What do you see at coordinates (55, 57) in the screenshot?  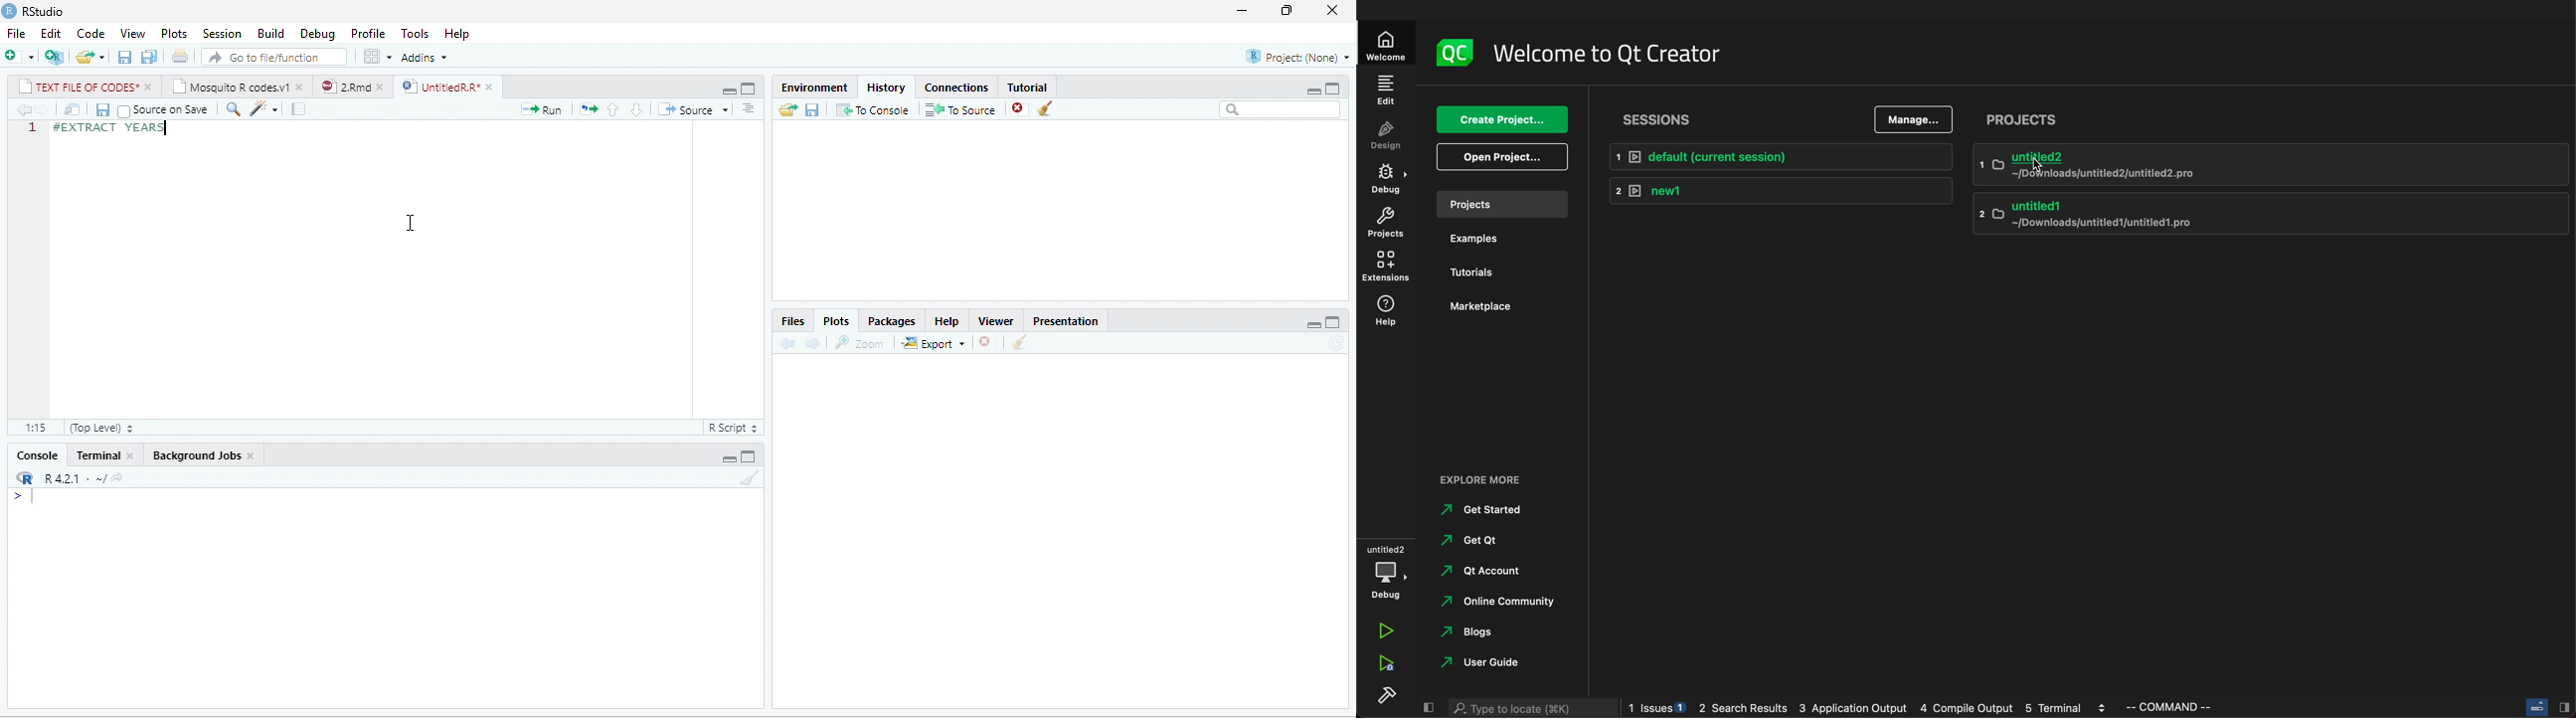 I see `new project` at bounding box center [55, 57].